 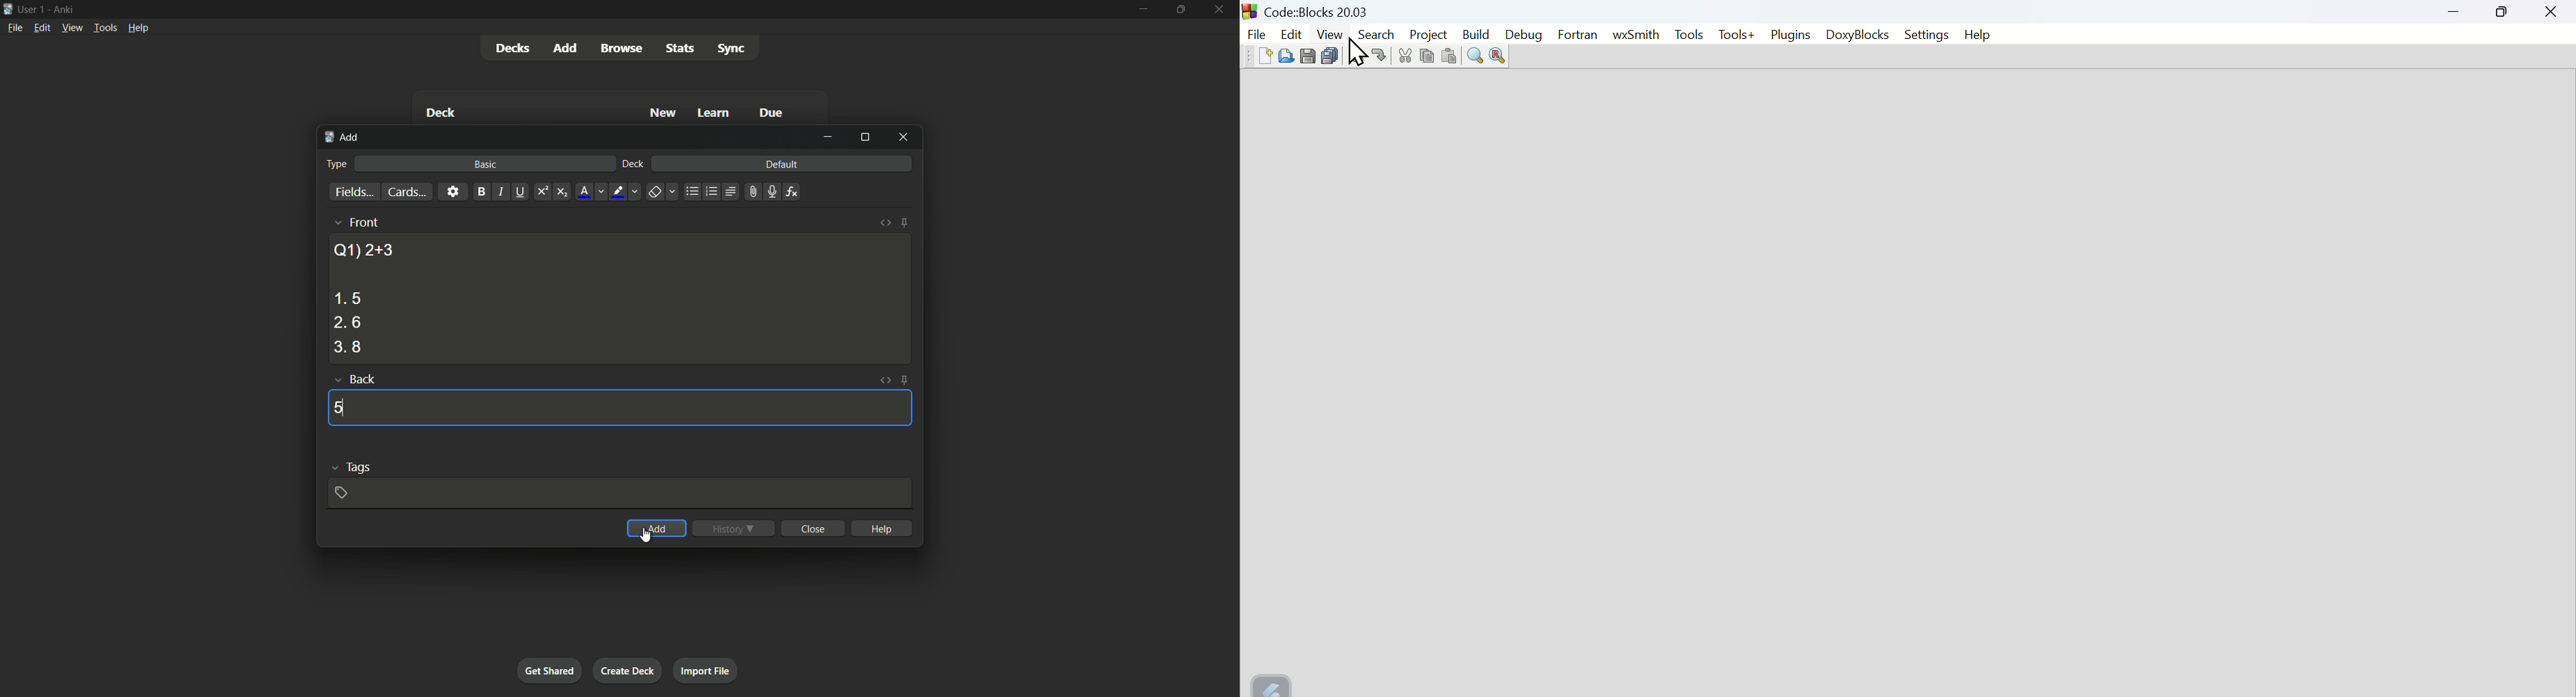 I want to click on default, so click(x=781, y=163).